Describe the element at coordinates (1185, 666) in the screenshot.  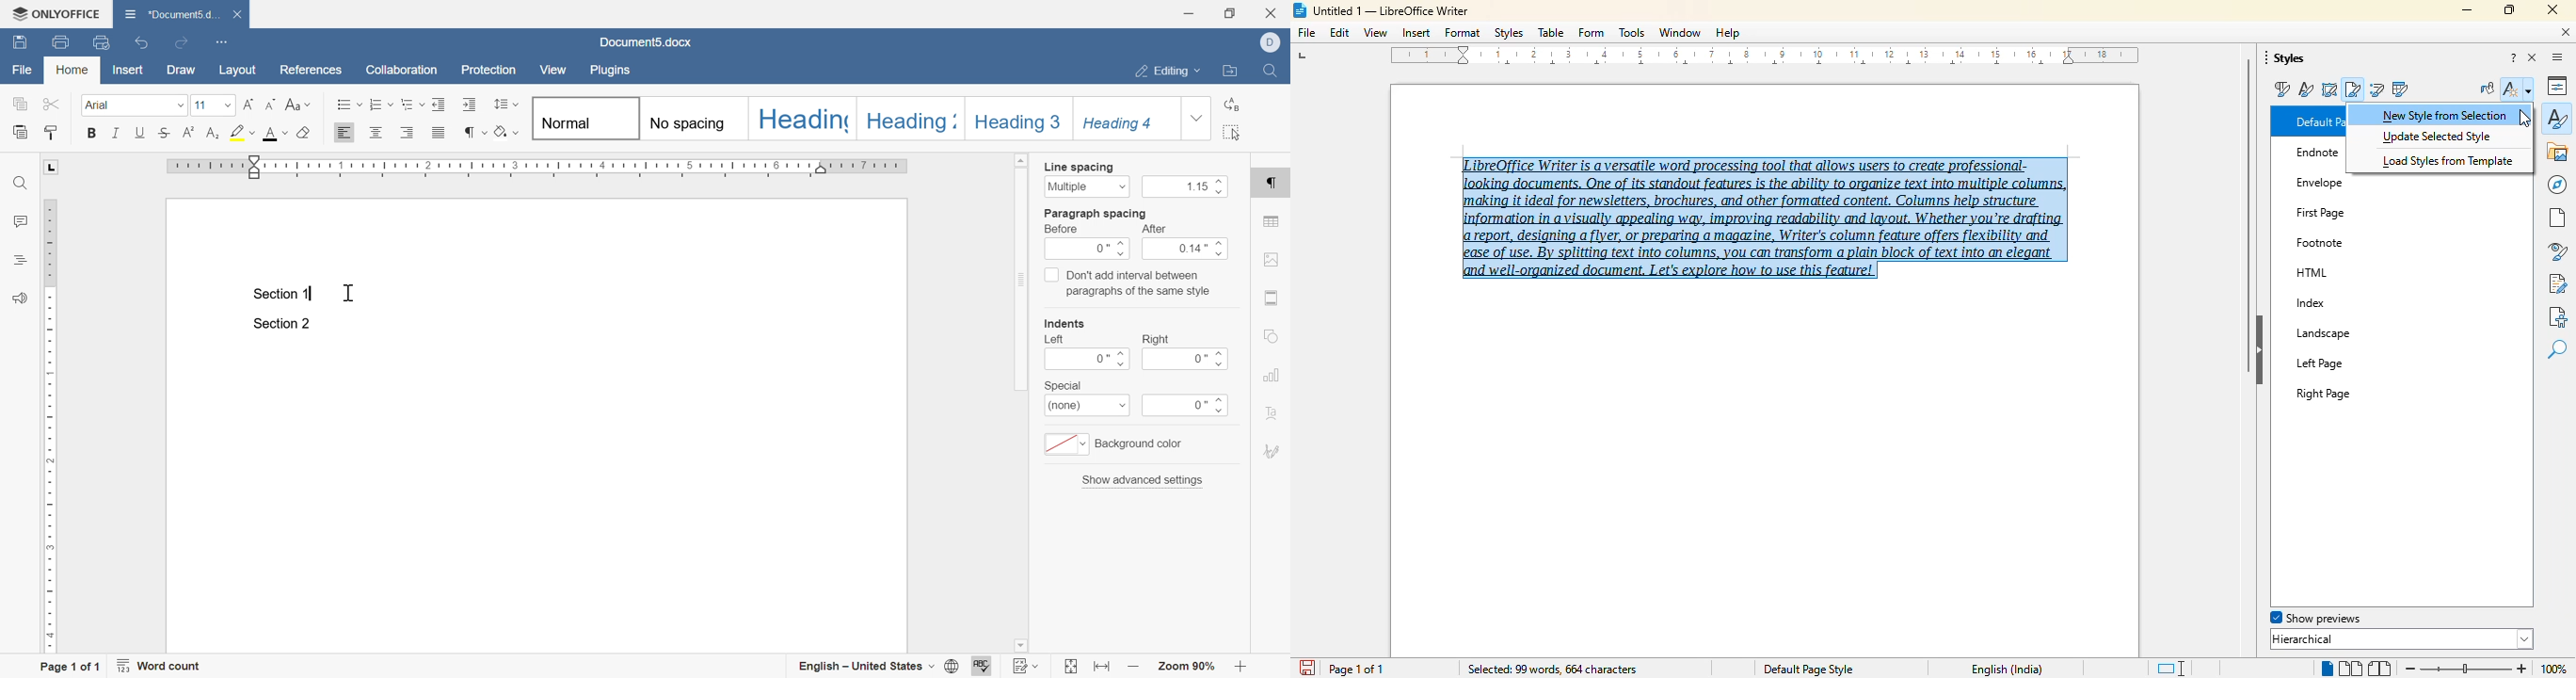
I see `zoom 90%` at that location.